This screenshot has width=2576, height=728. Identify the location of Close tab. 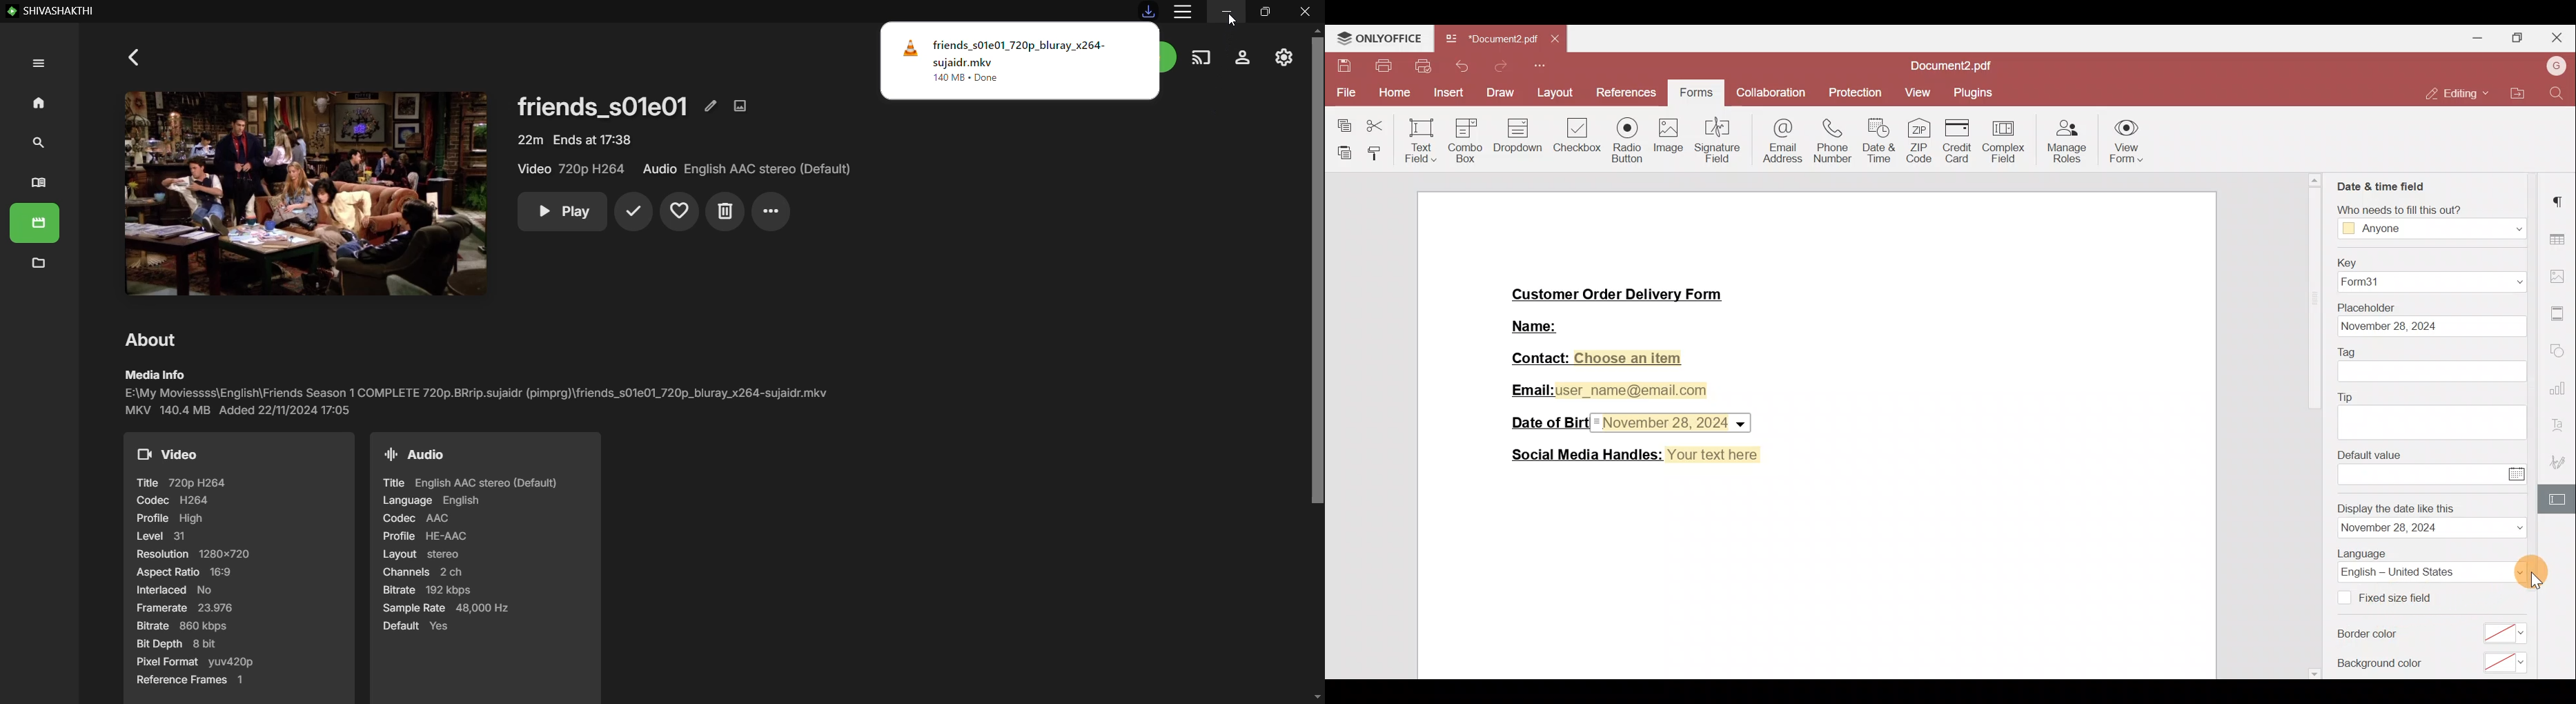
(1553, 40).